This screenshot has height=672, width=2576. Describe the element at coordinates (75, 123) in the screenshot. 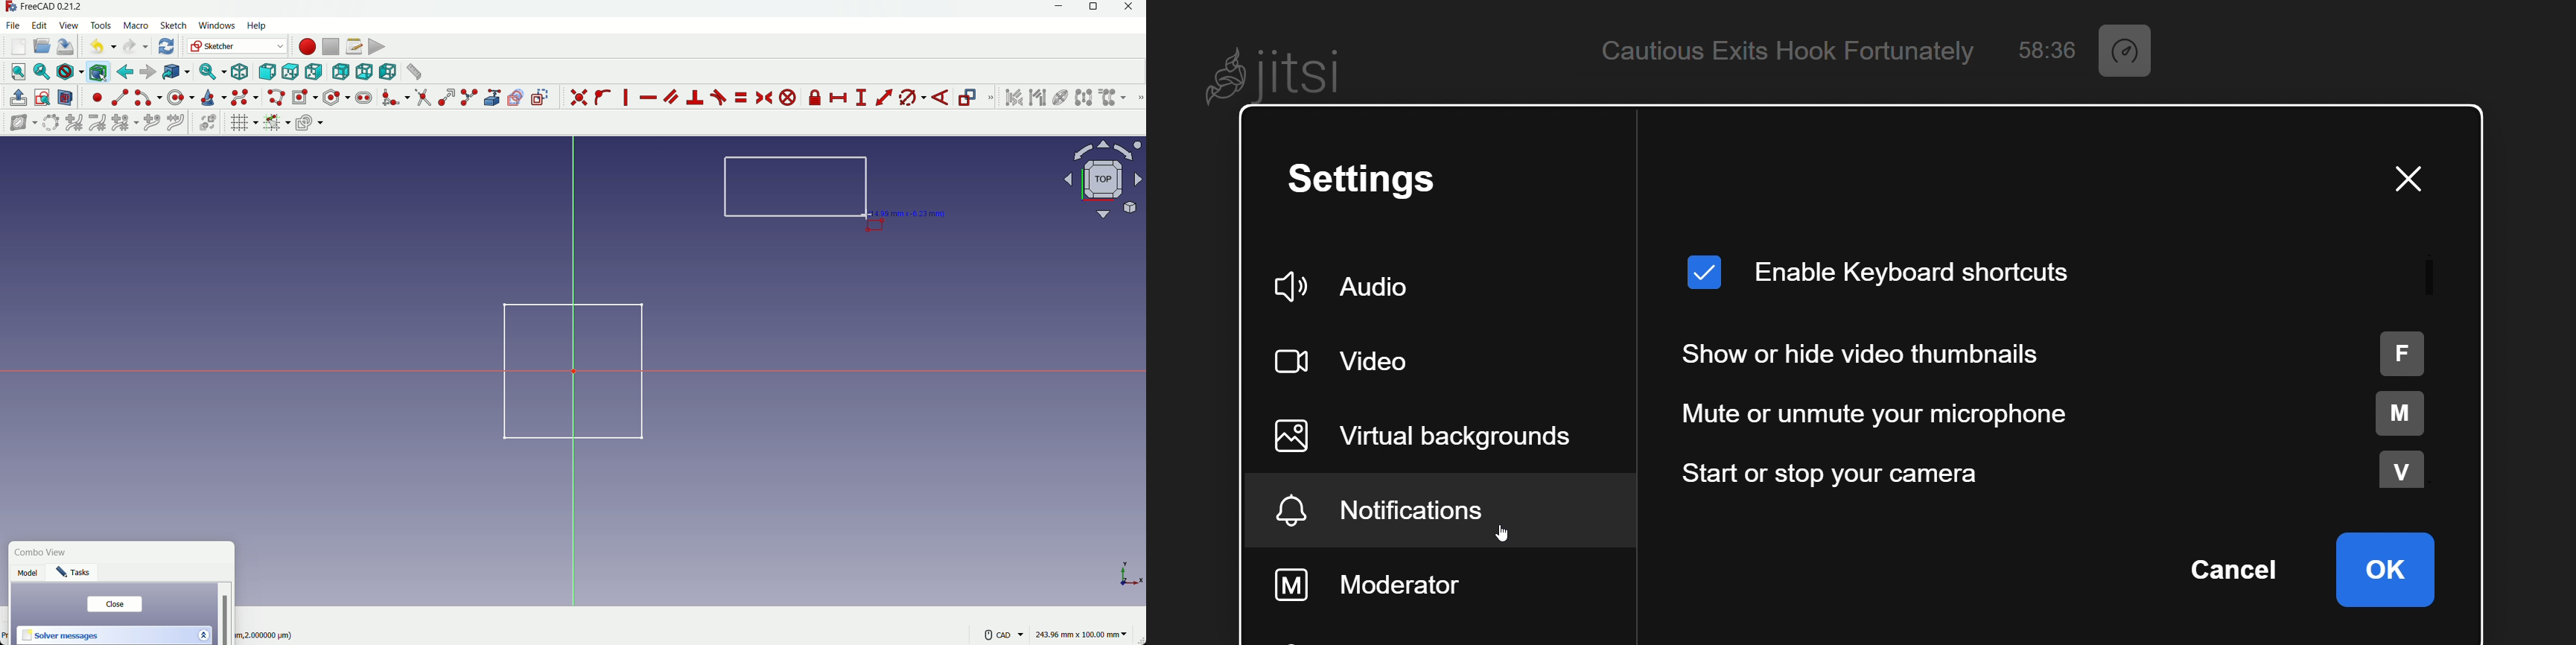

I see `increase B spiline degree` at that location.